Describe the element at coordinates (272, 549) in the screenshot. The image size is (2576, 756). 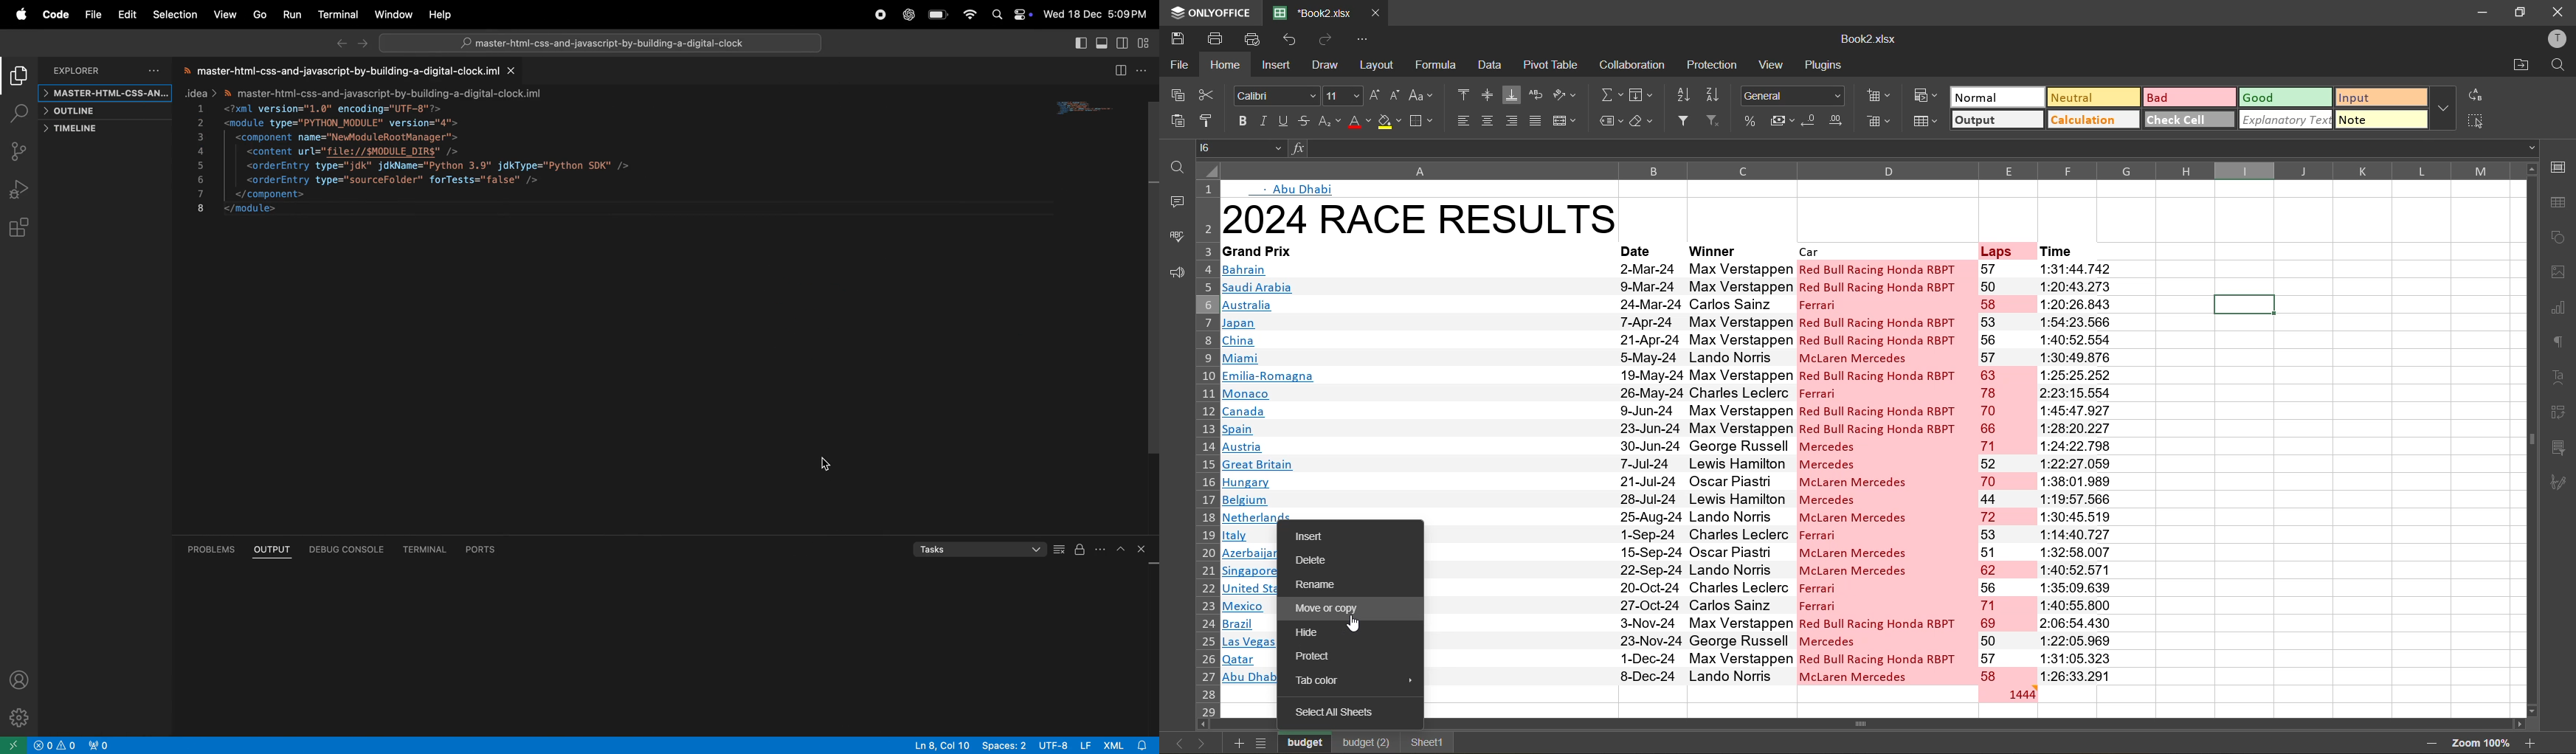
I see `output` at that location.